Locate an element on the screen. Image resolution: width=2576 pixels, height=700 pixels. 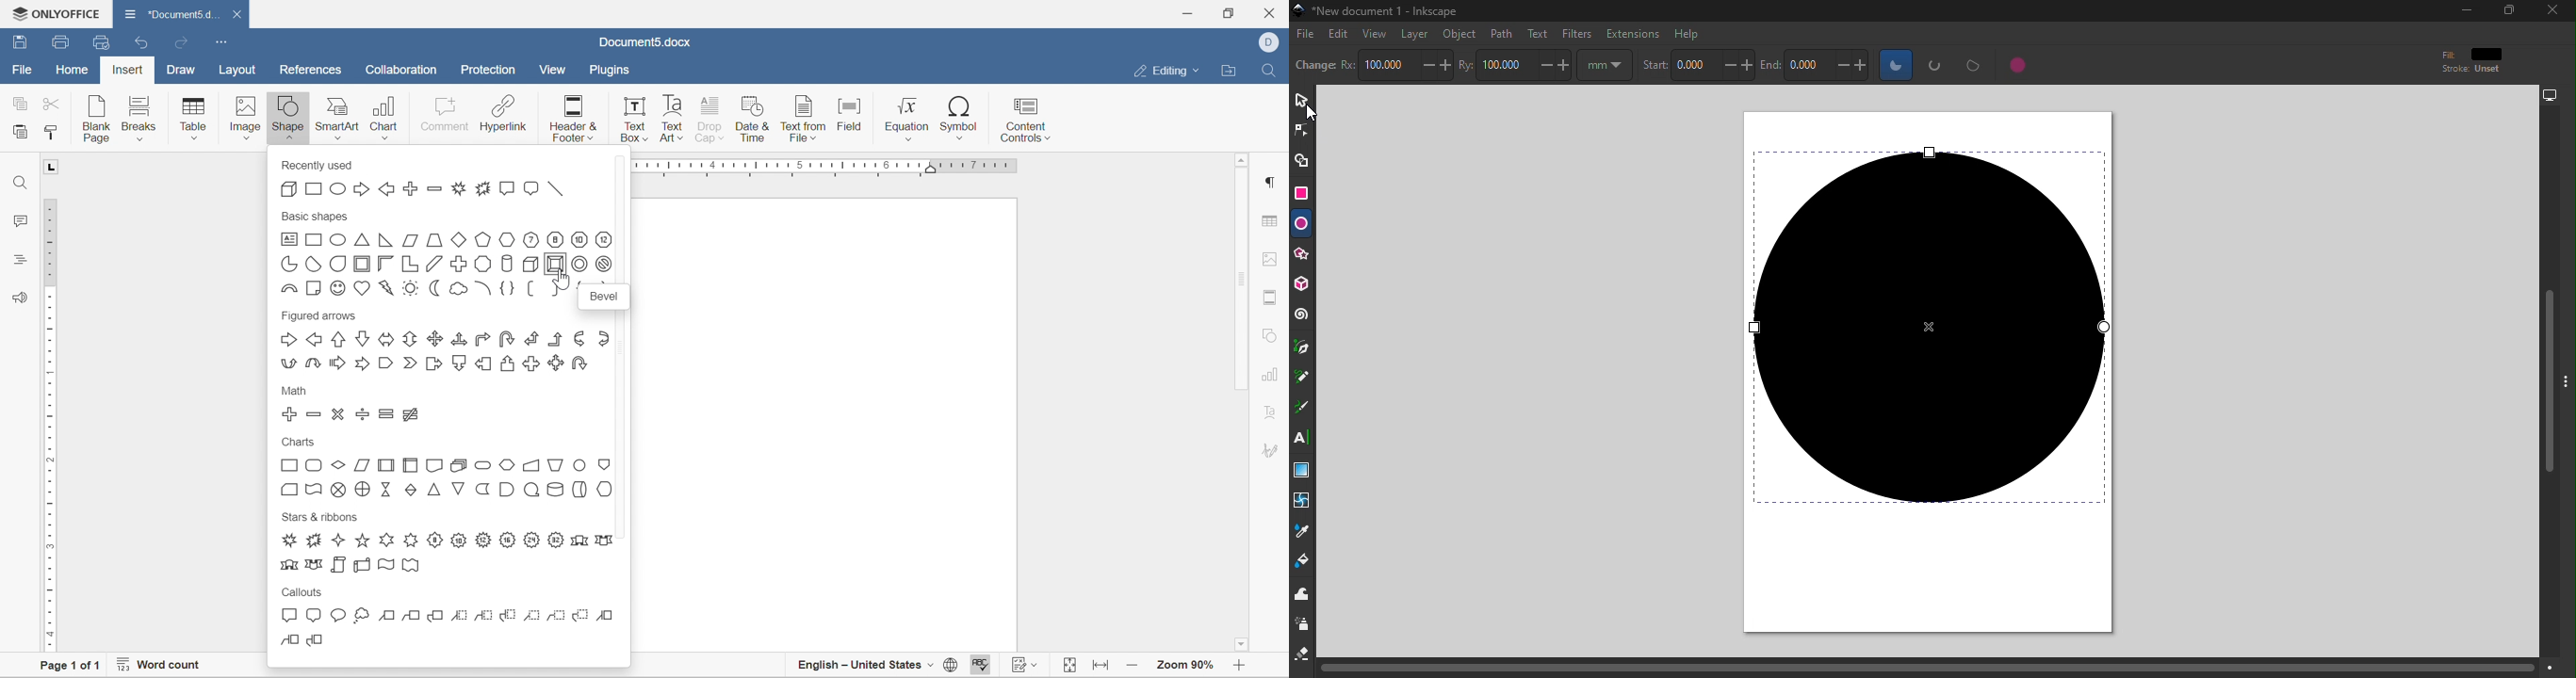
Edit is located at coordinates (1339, 33).